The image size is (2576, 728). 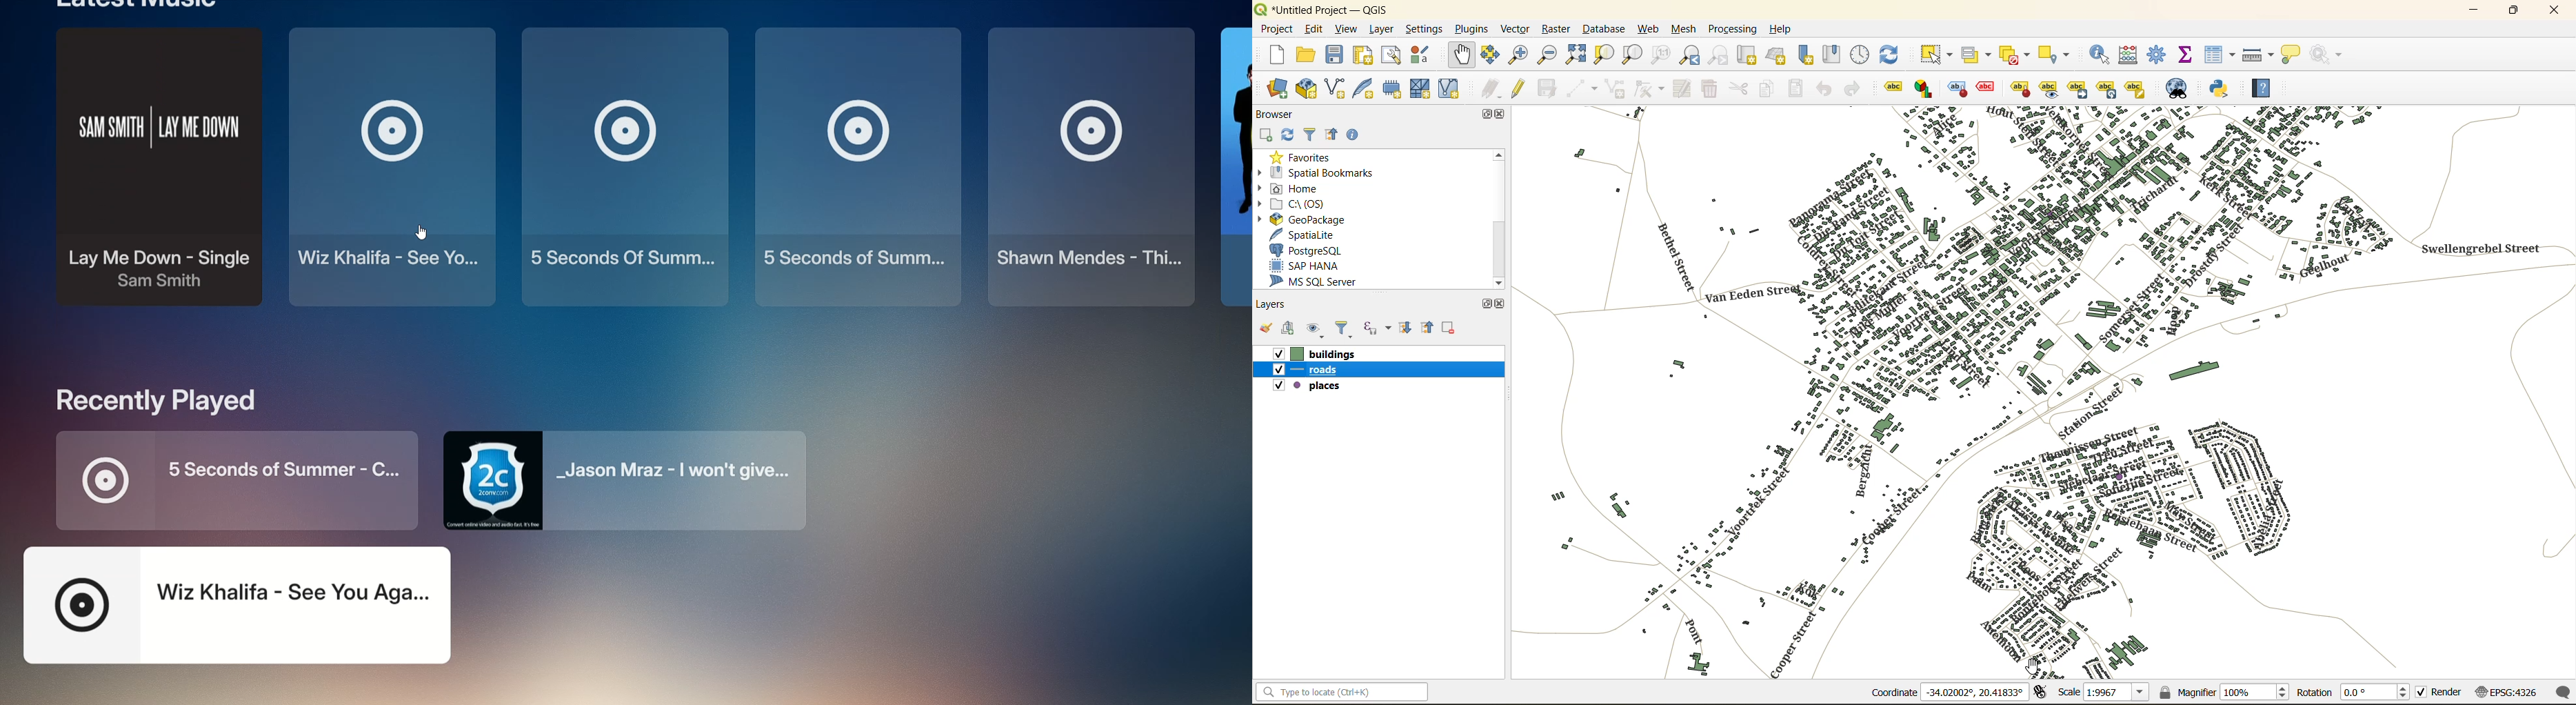 I want to click on zoom out, so click(x=1549, y=55).